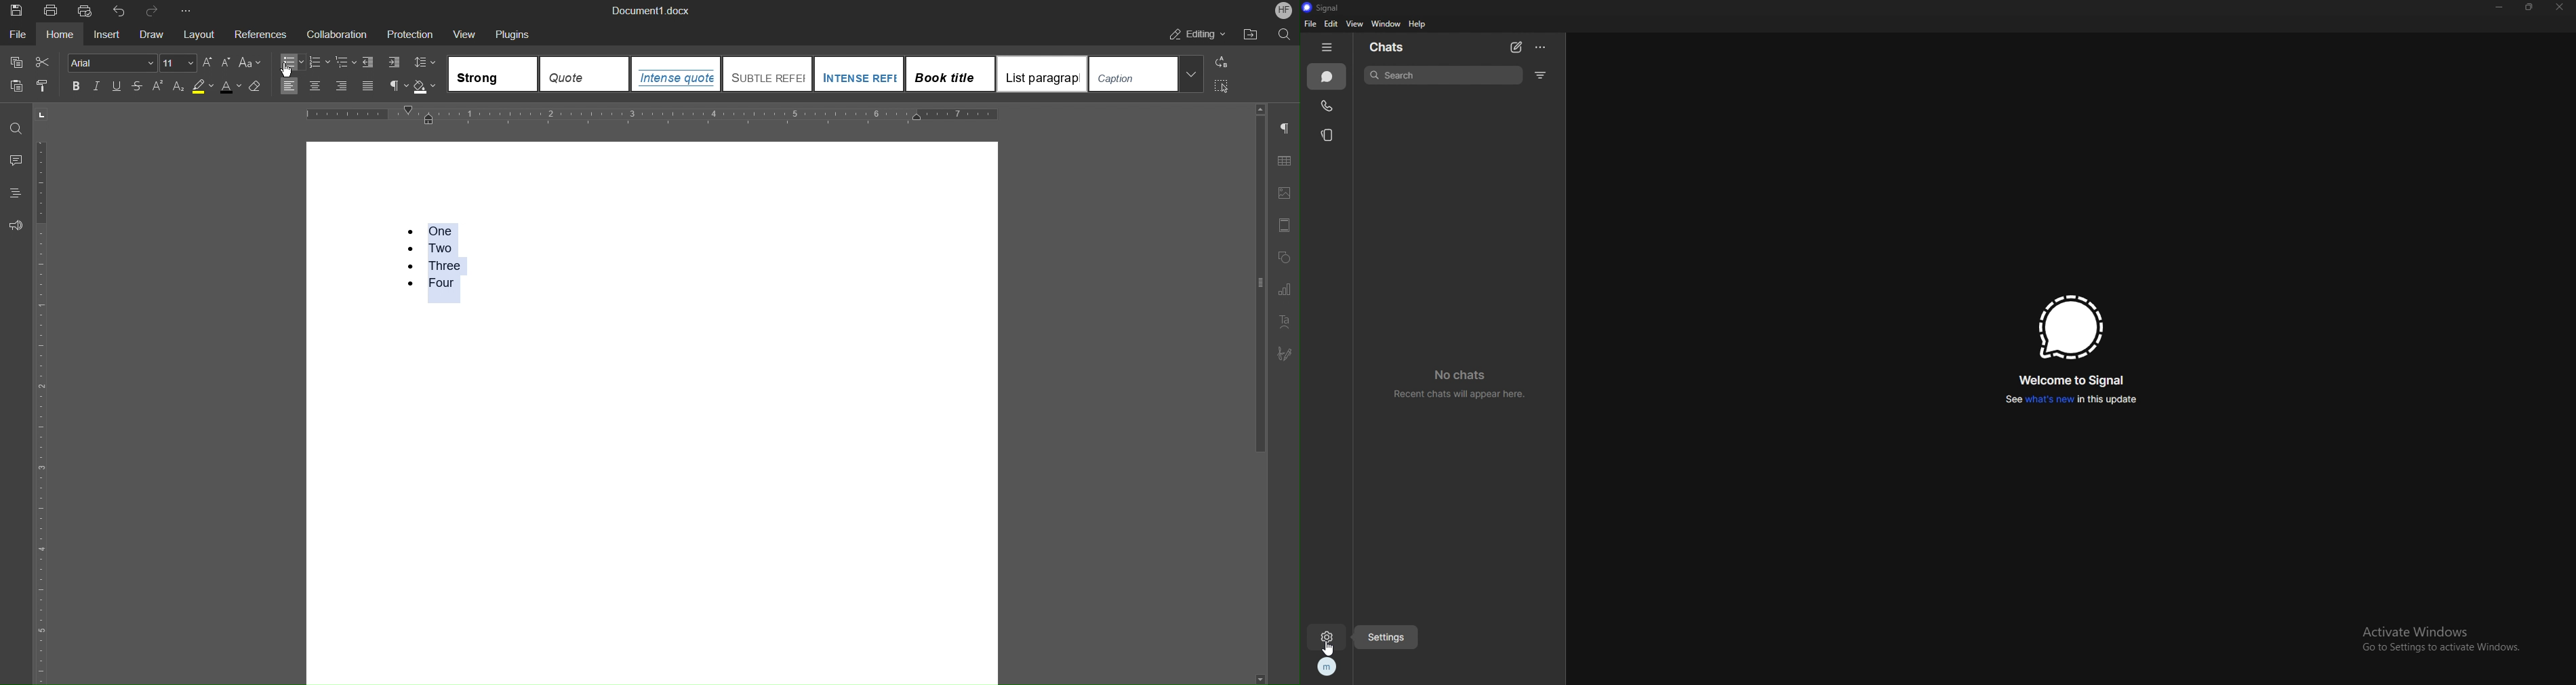  What do you see at coordinates (2075, 380) in the screenshot?
I see `welcome` at bounding box center [2075, 380].